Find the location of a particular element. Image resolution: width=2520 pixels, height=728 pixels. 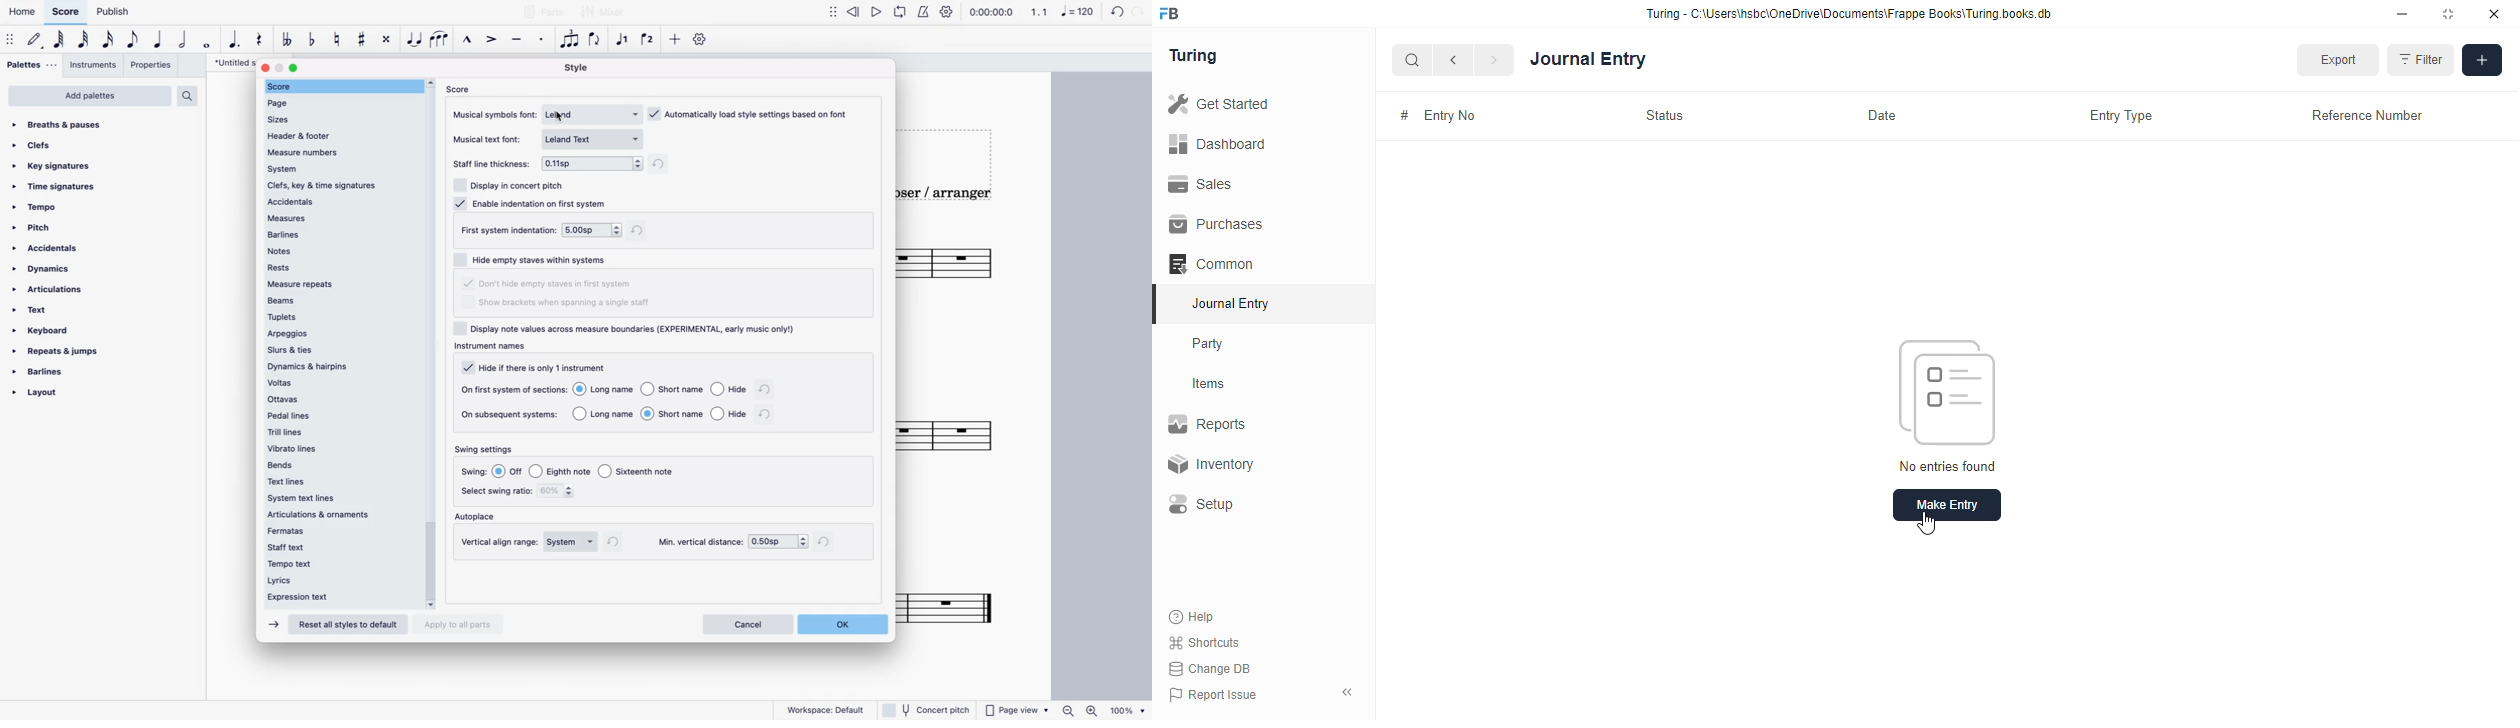

change DB is located at coordinates (1210, 669).